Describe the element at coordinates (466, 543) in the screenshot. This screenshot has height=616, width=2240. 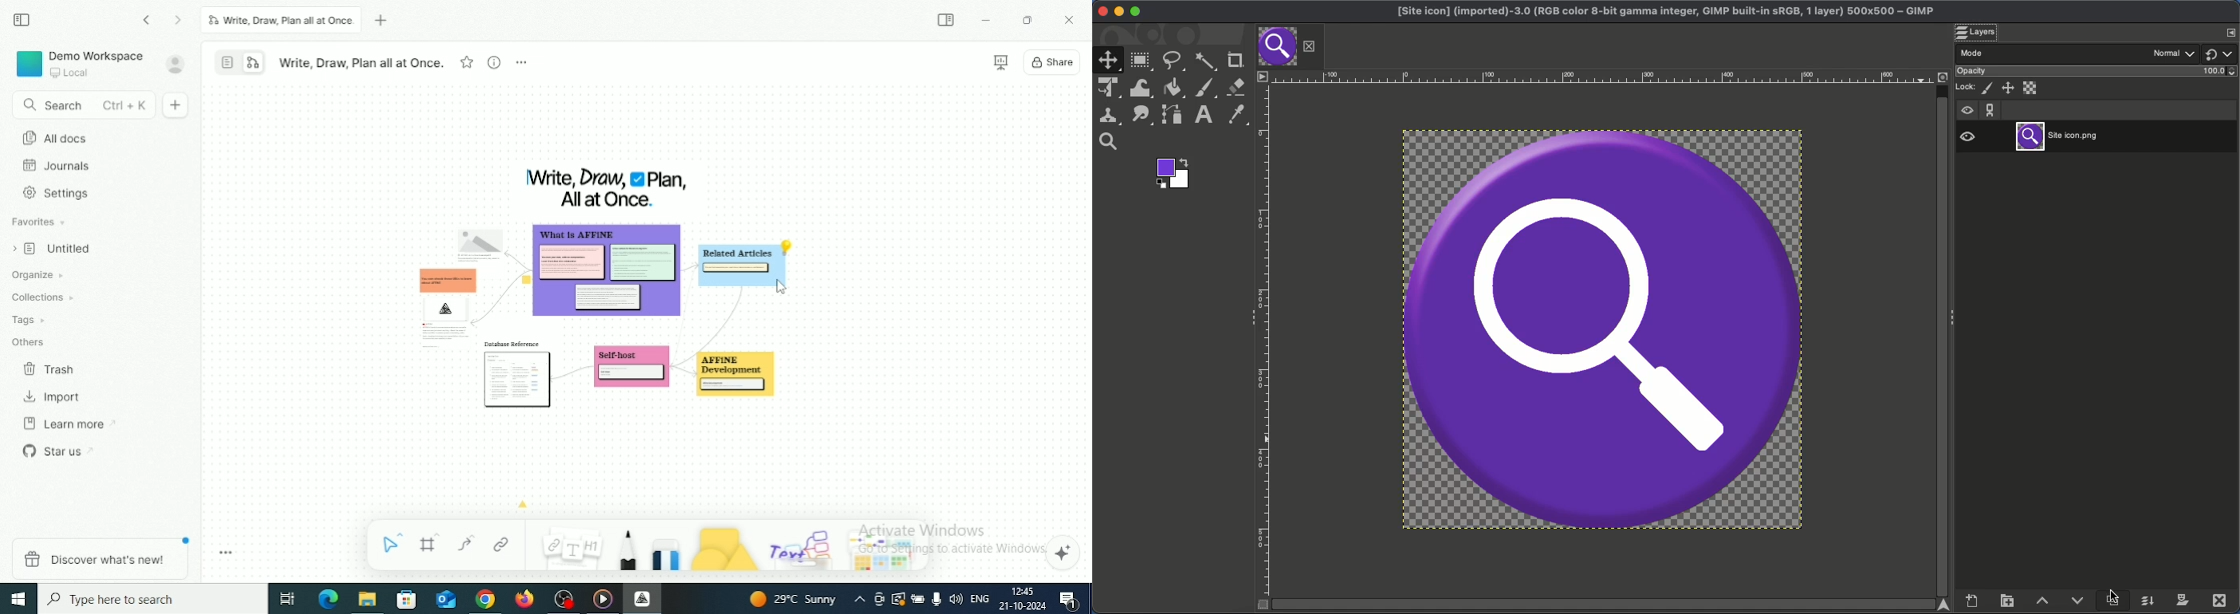
I see `Curve` at that location.